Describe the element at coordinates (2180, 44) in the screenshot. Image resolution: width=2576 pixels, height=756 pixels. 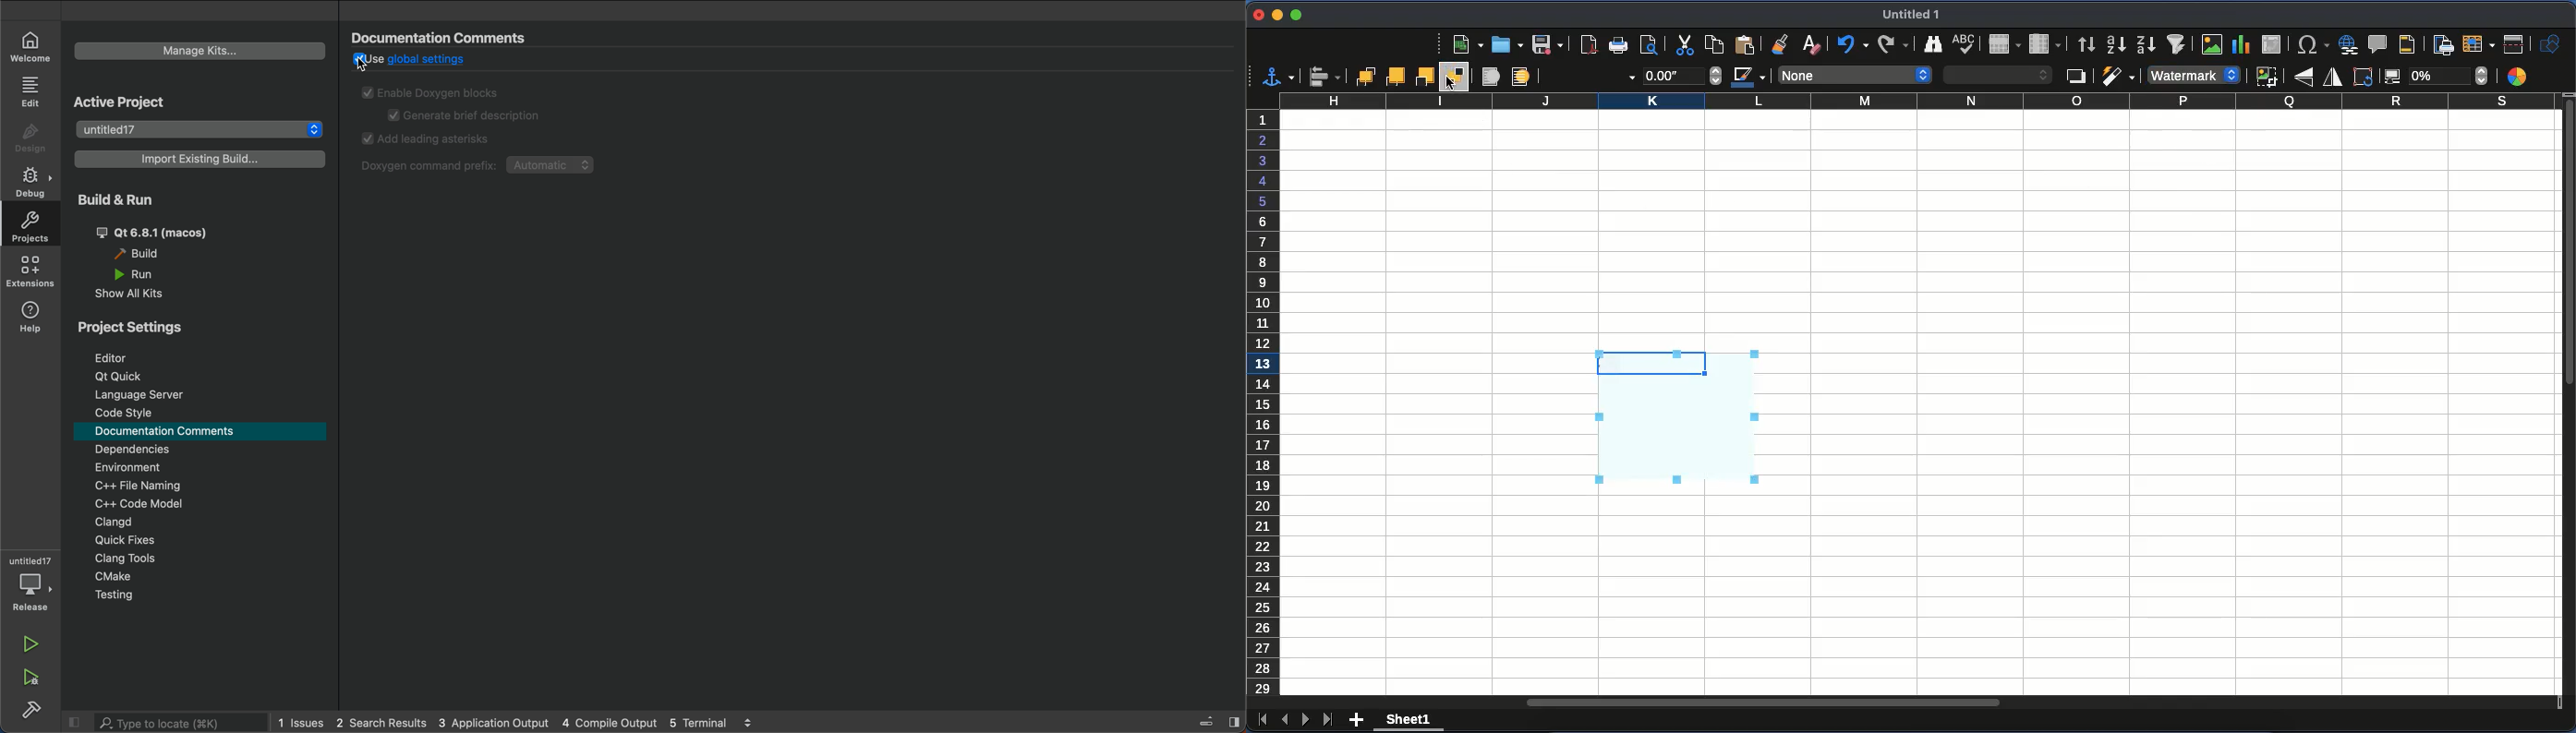
I see `autofilter` at that location.